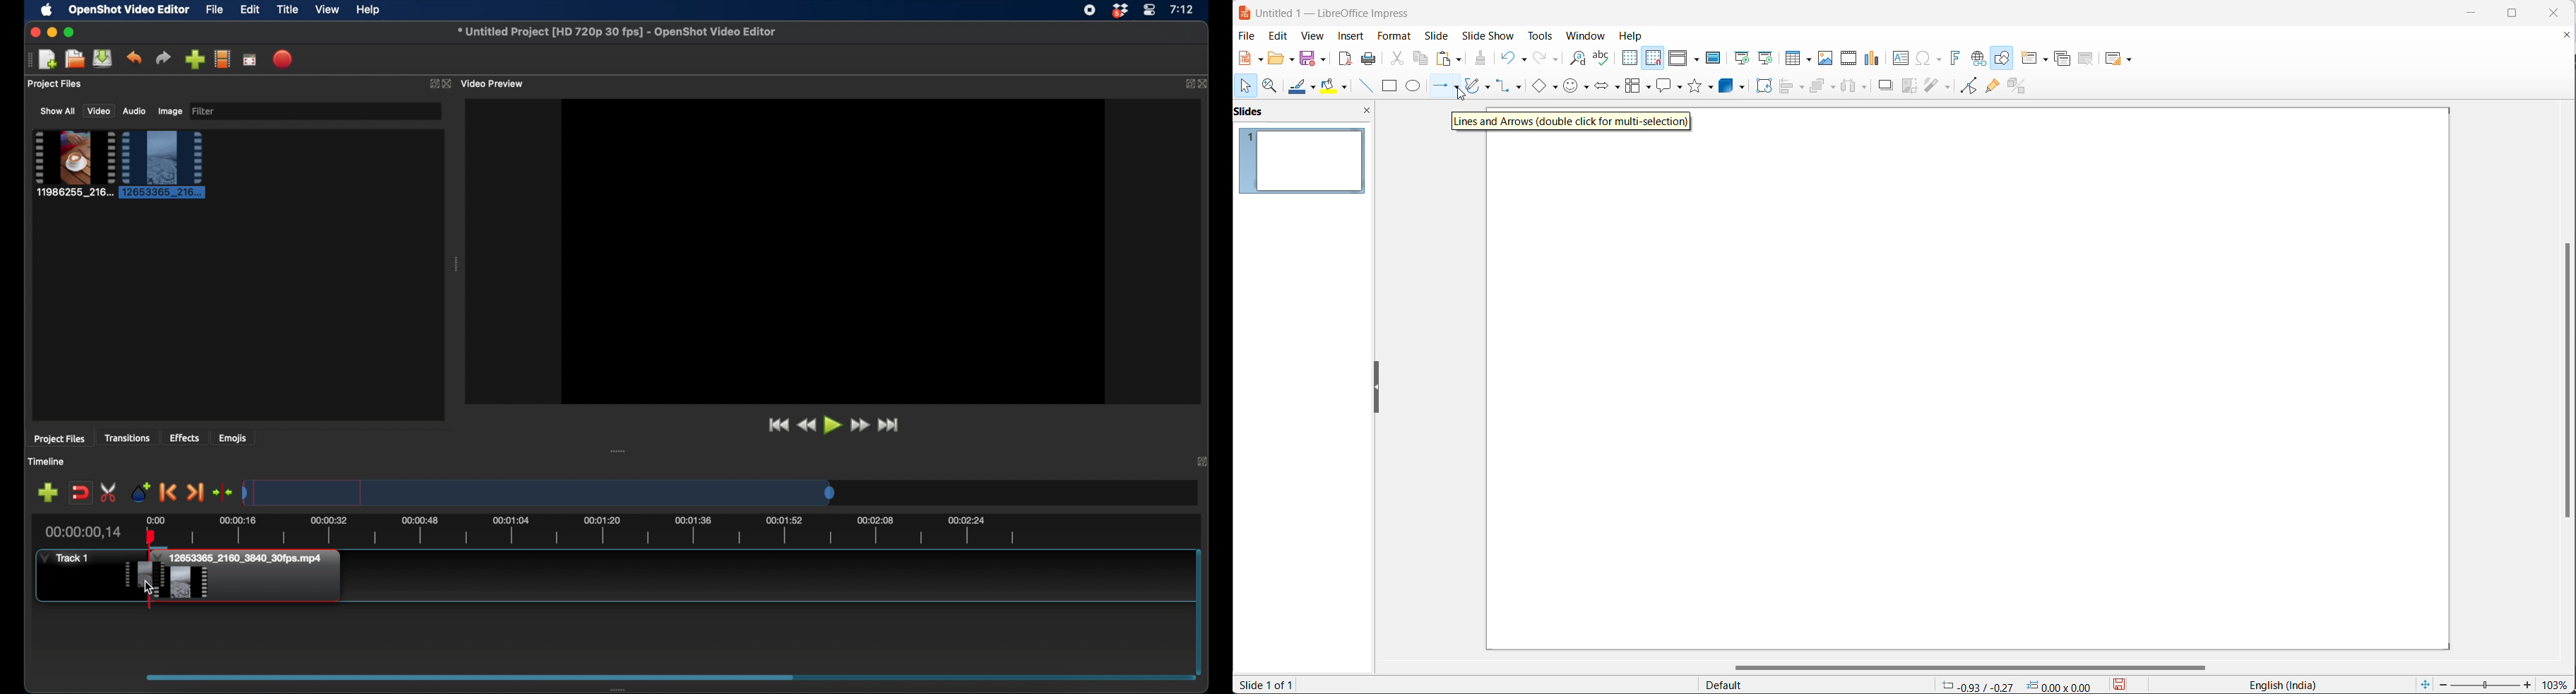 The height and width of the screenshot is (700, 2576). I want to click on close document, so click(2568, 34).